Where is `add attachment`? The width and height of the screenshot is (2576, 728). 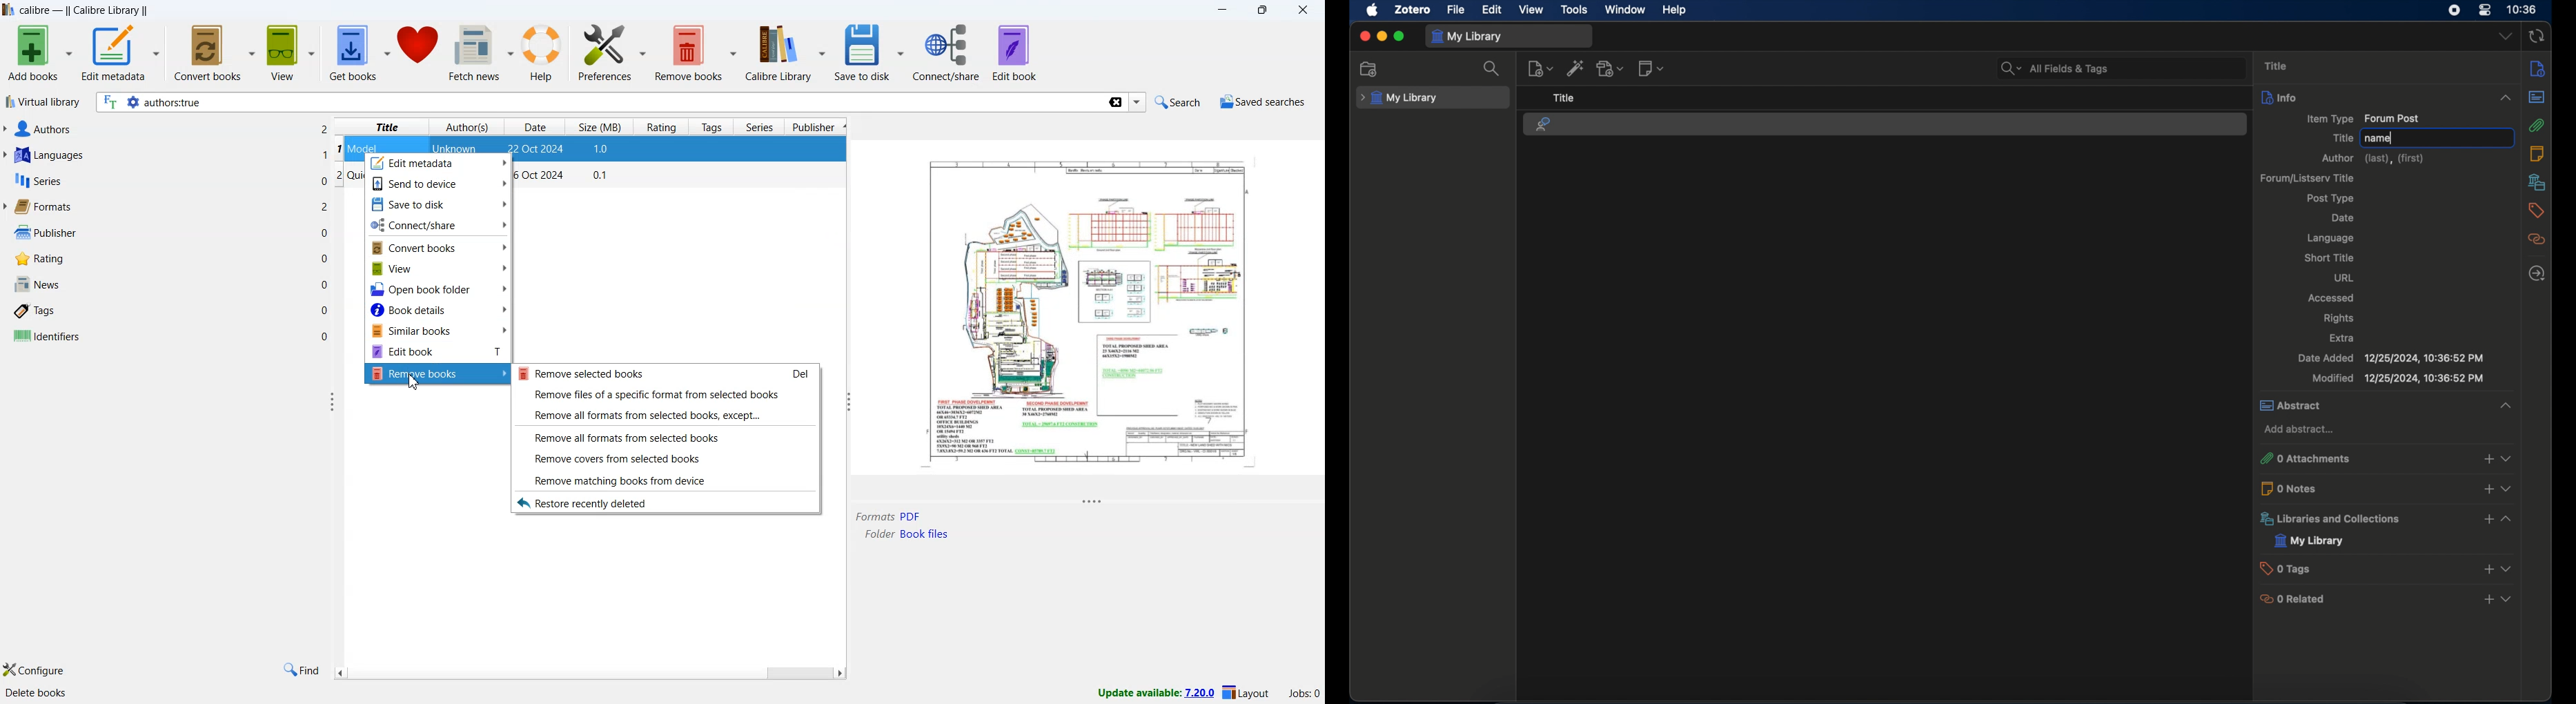
add attachment is located at coordinates (1611, 68).